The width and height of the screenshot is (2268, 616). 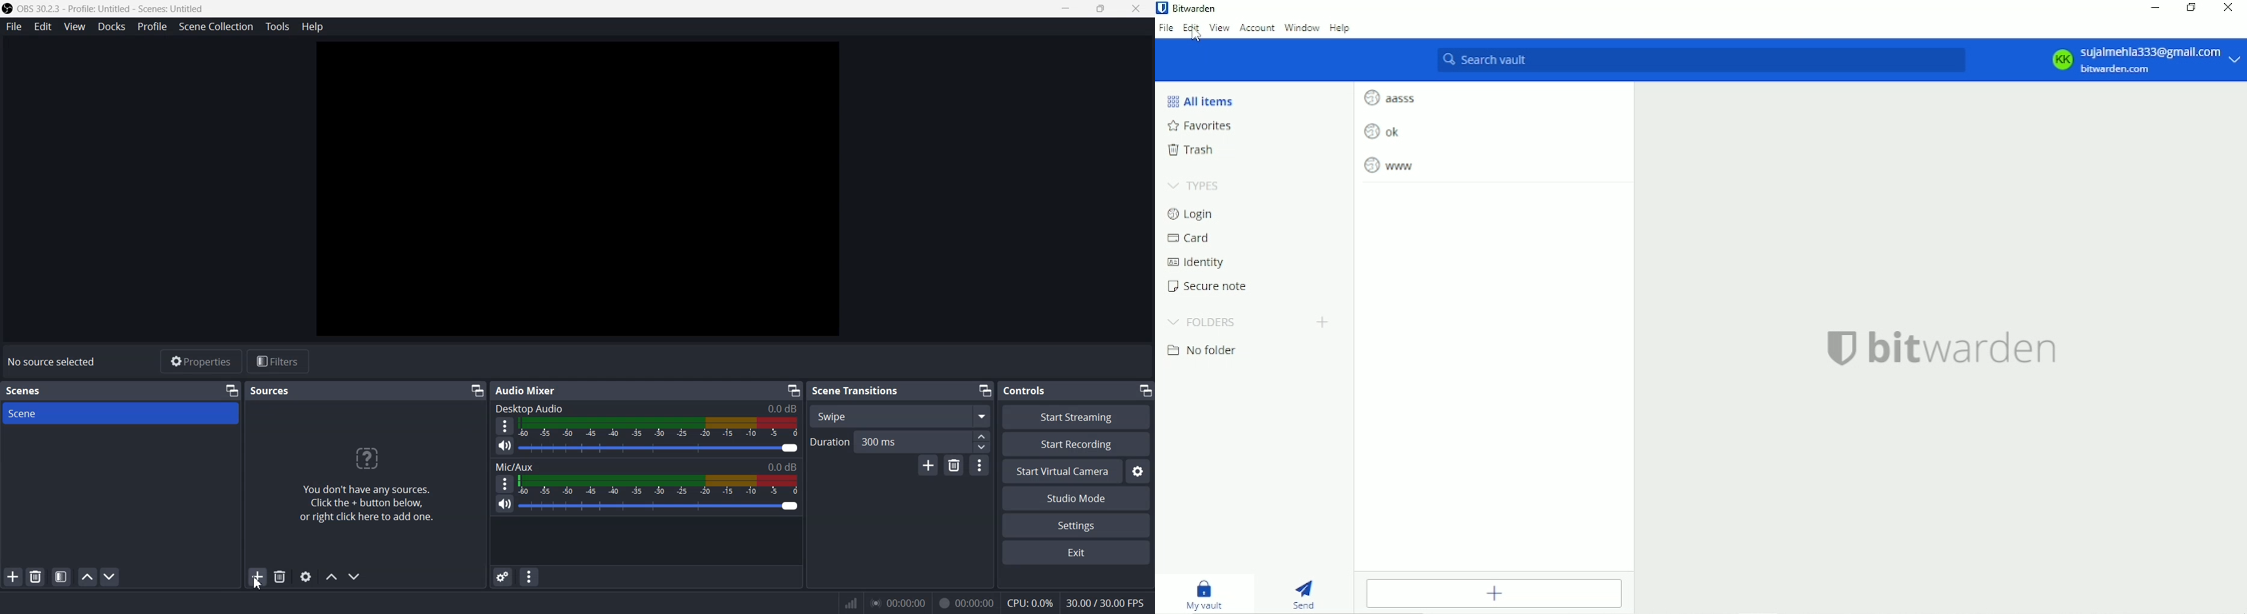 I want to click on Account, so click(x=2139, y=60).